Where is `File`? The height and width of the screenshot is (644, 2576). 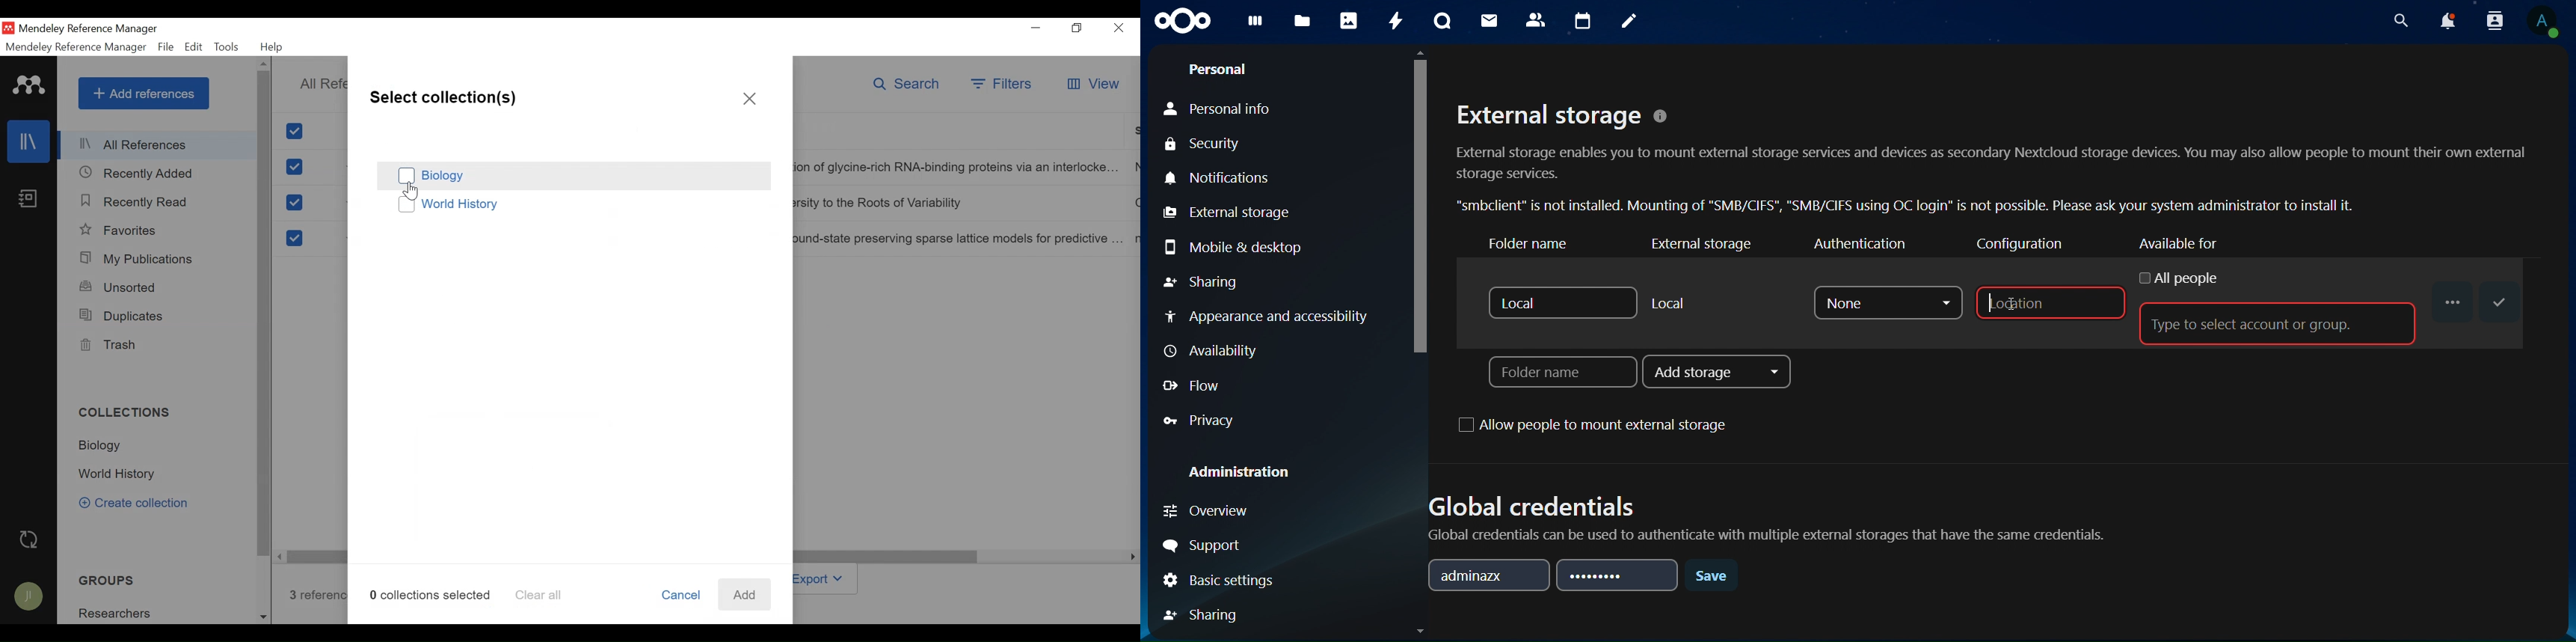 File is located at coordinates (166, 47).